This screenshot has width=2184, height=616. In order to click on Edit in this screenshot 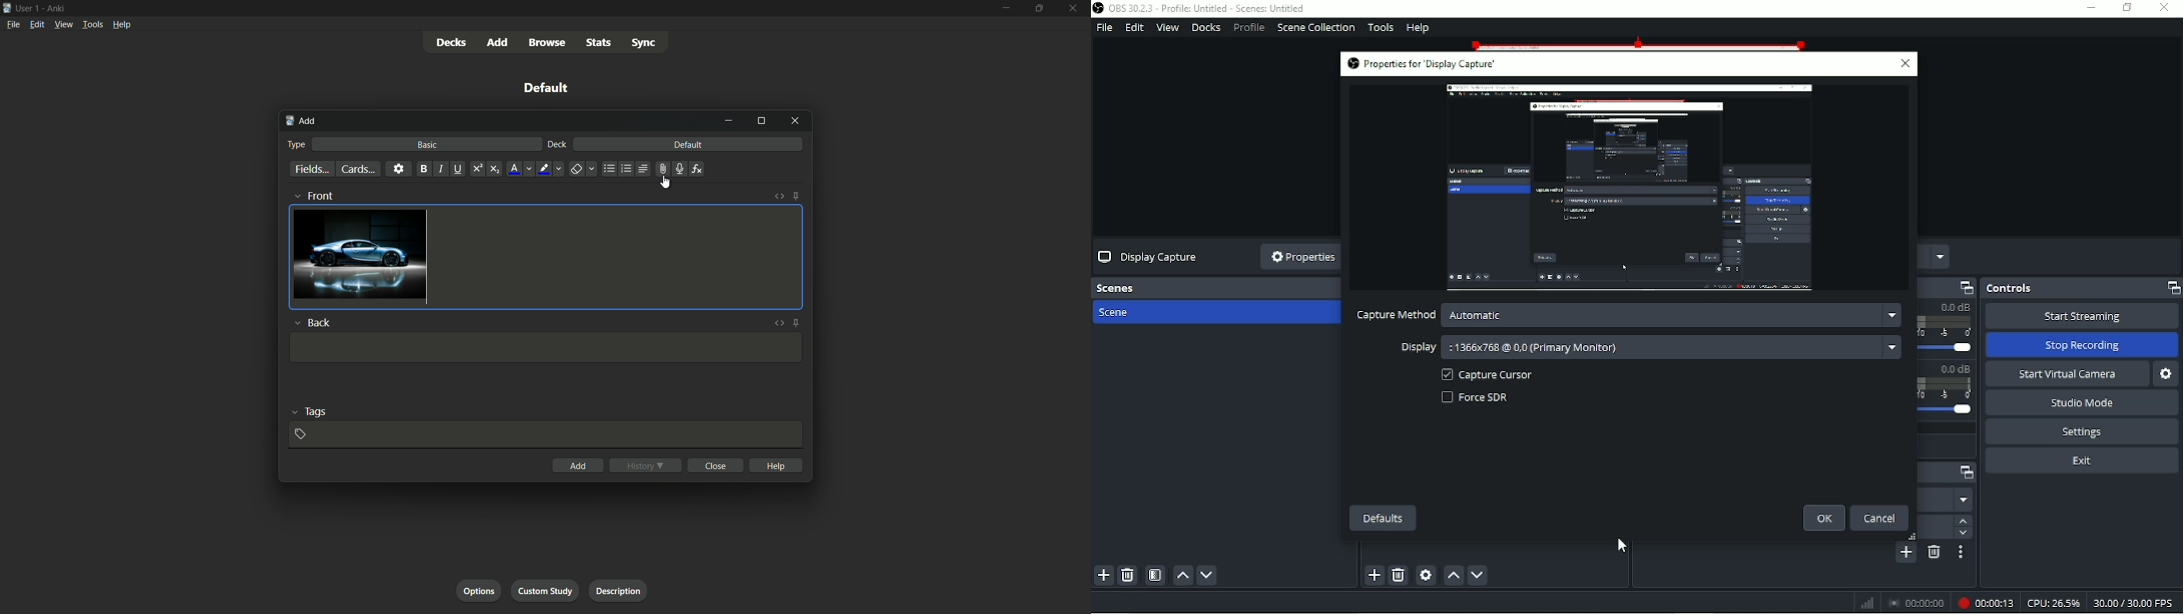, I will do `click(1135, 27)`.